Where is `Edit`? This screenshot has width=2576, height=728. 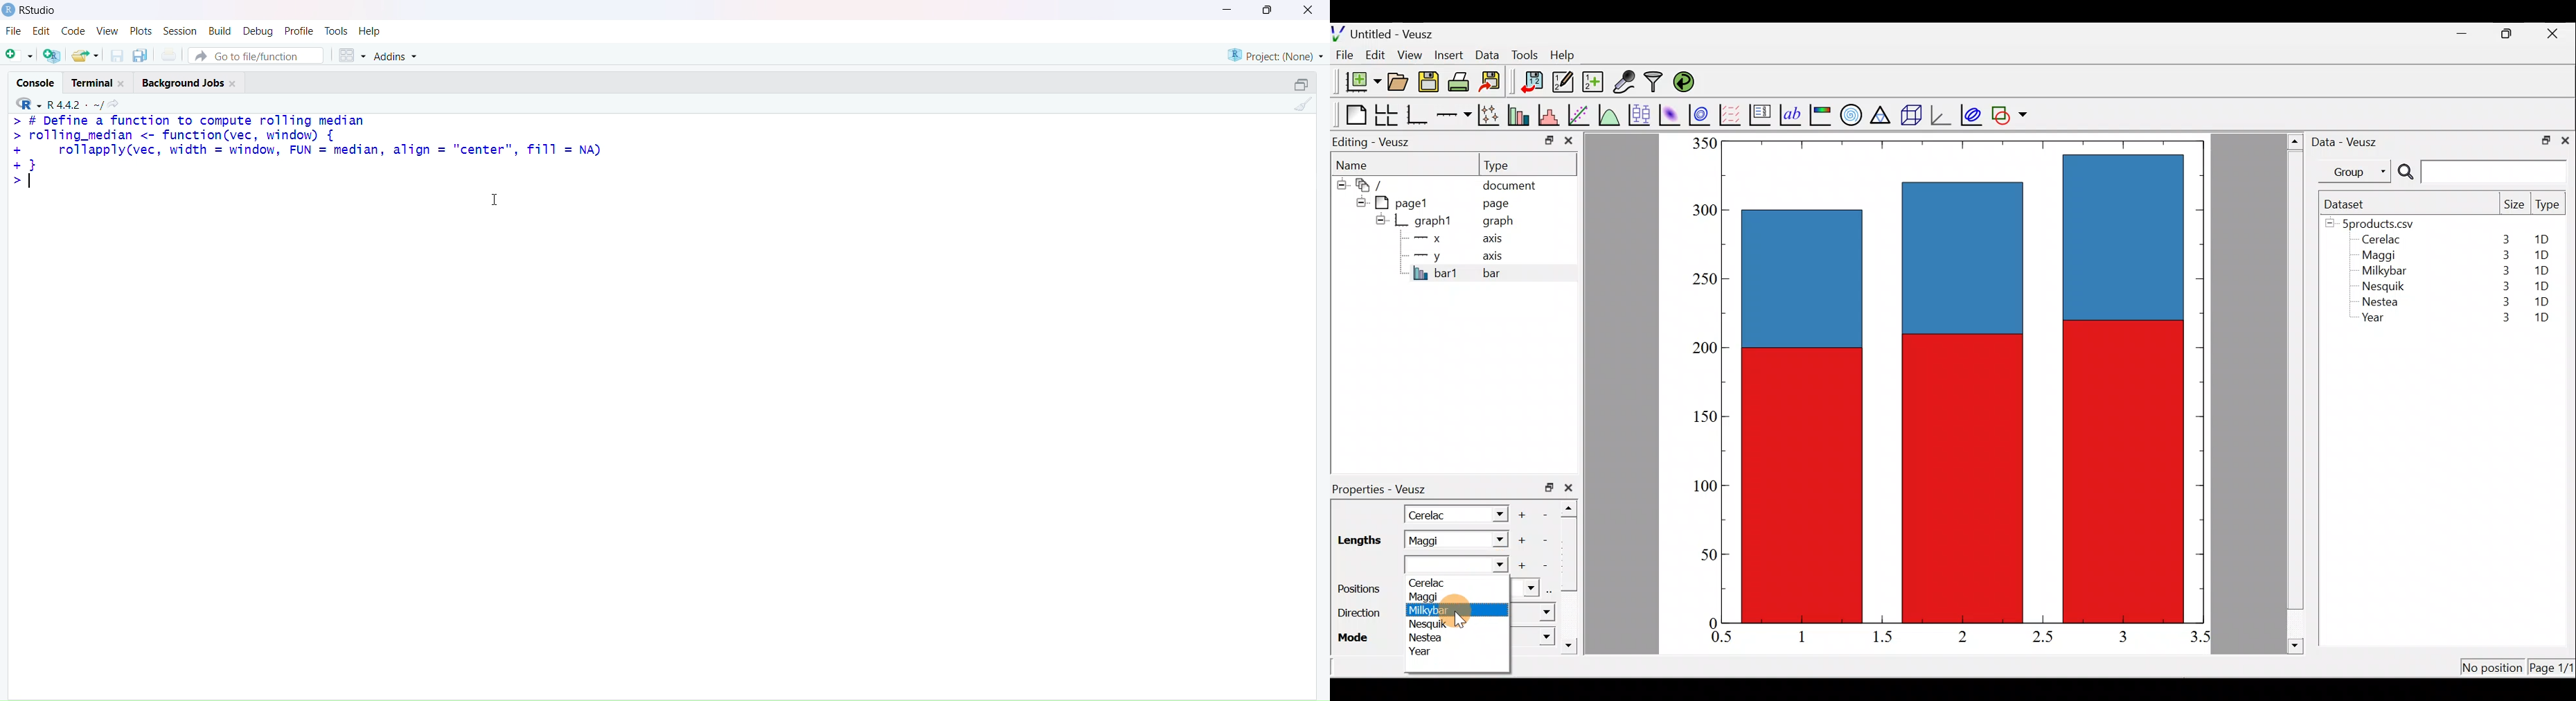 Edit is located at coordinates (1375, 54).